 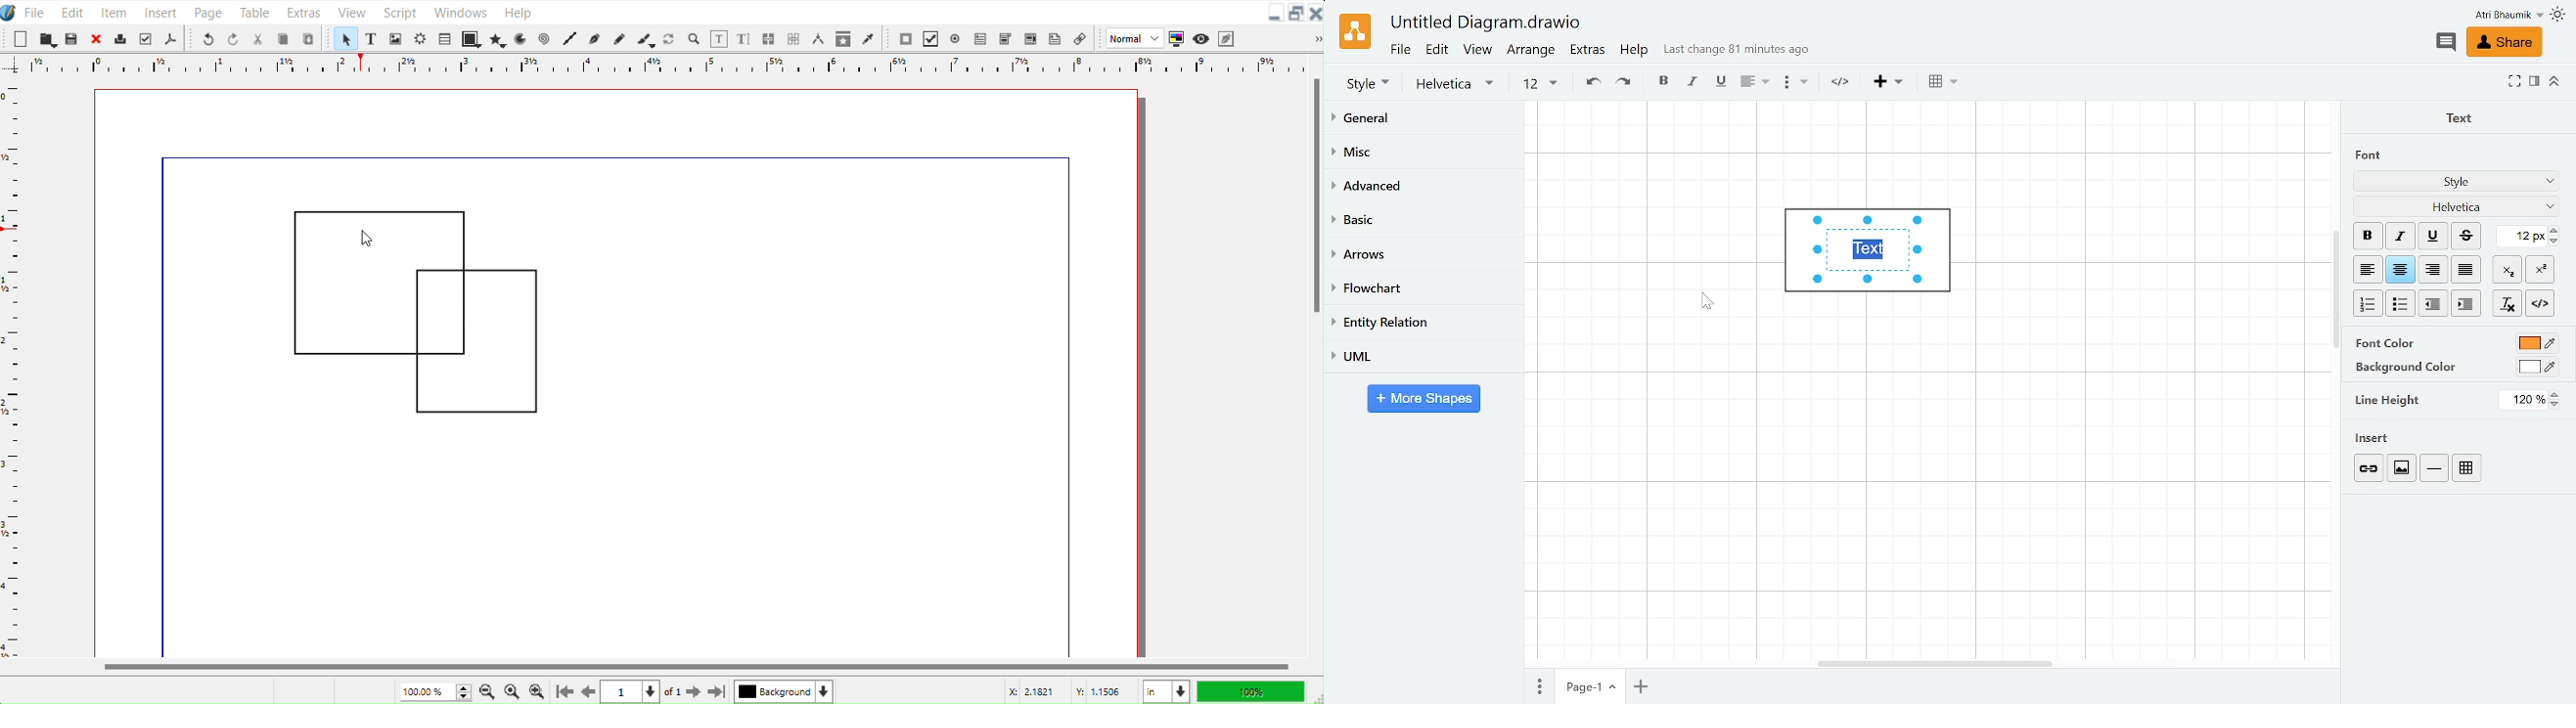 What do you see at coordinates (167, 412) in the screenshot?
I see `line` at bounding box center [167, 412].